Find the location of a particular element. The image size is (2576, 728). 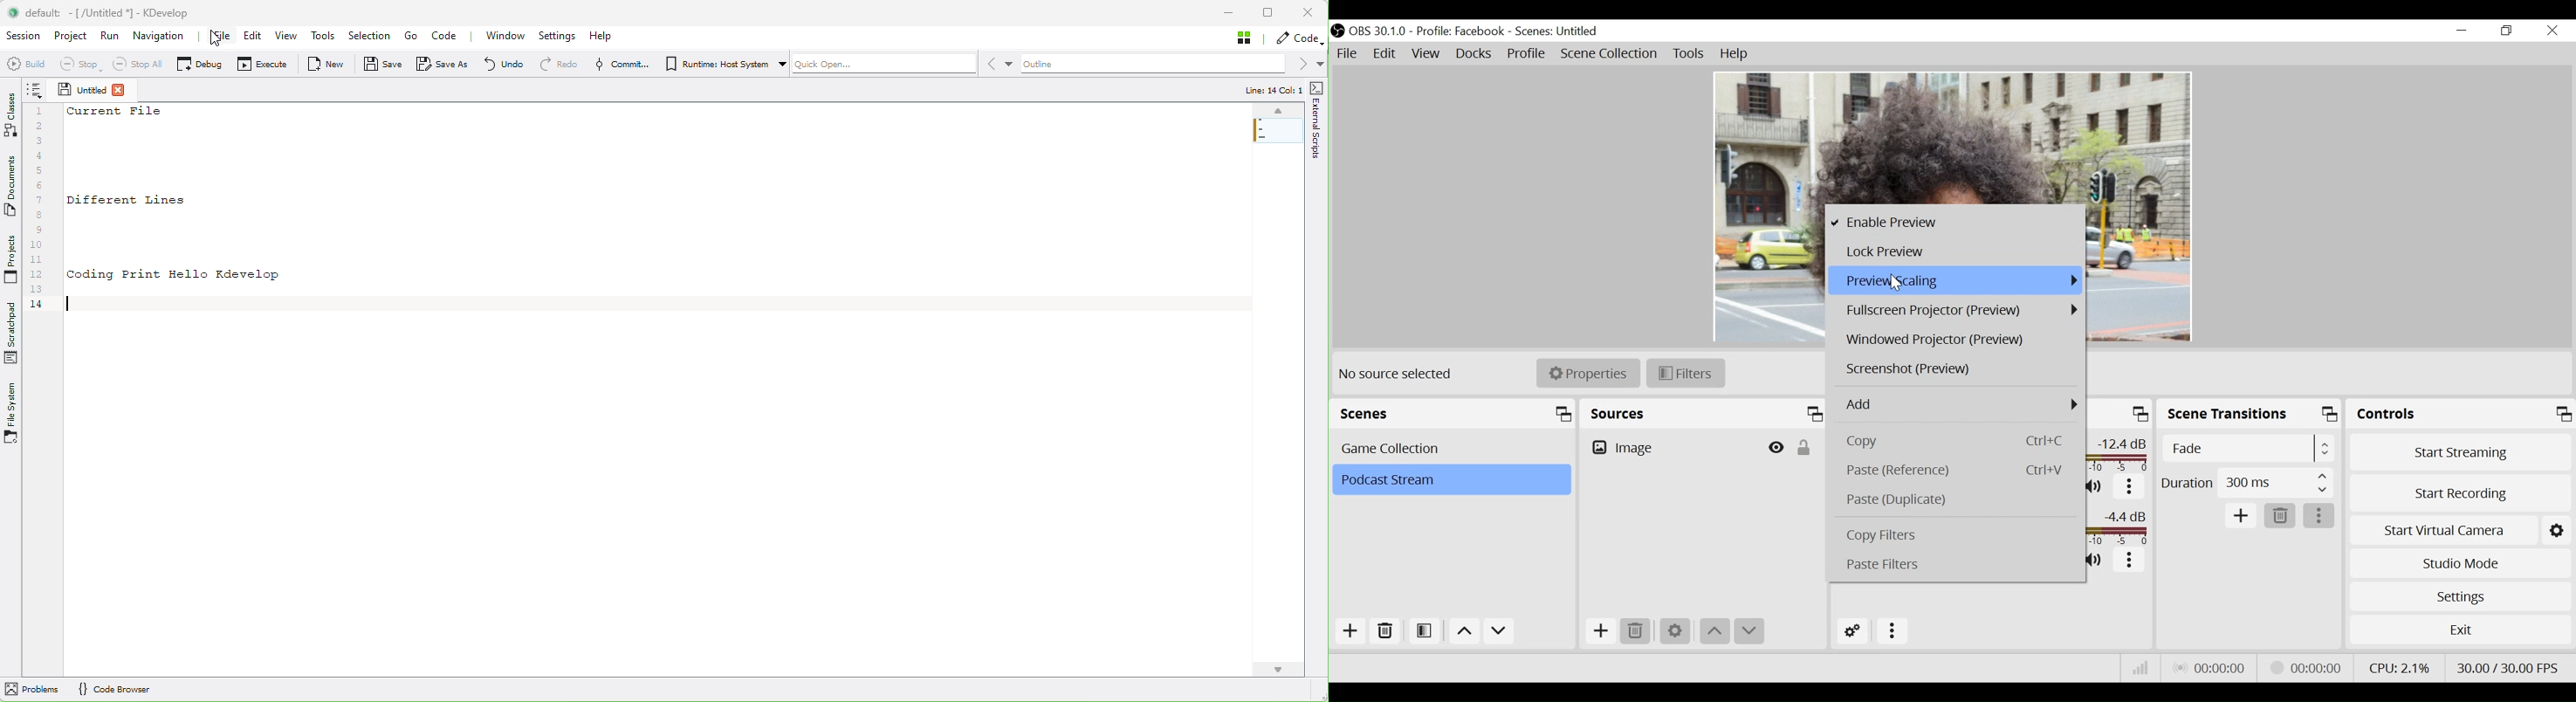

OBS Studio Desktop Icon is located at coordinates (1337, 31).